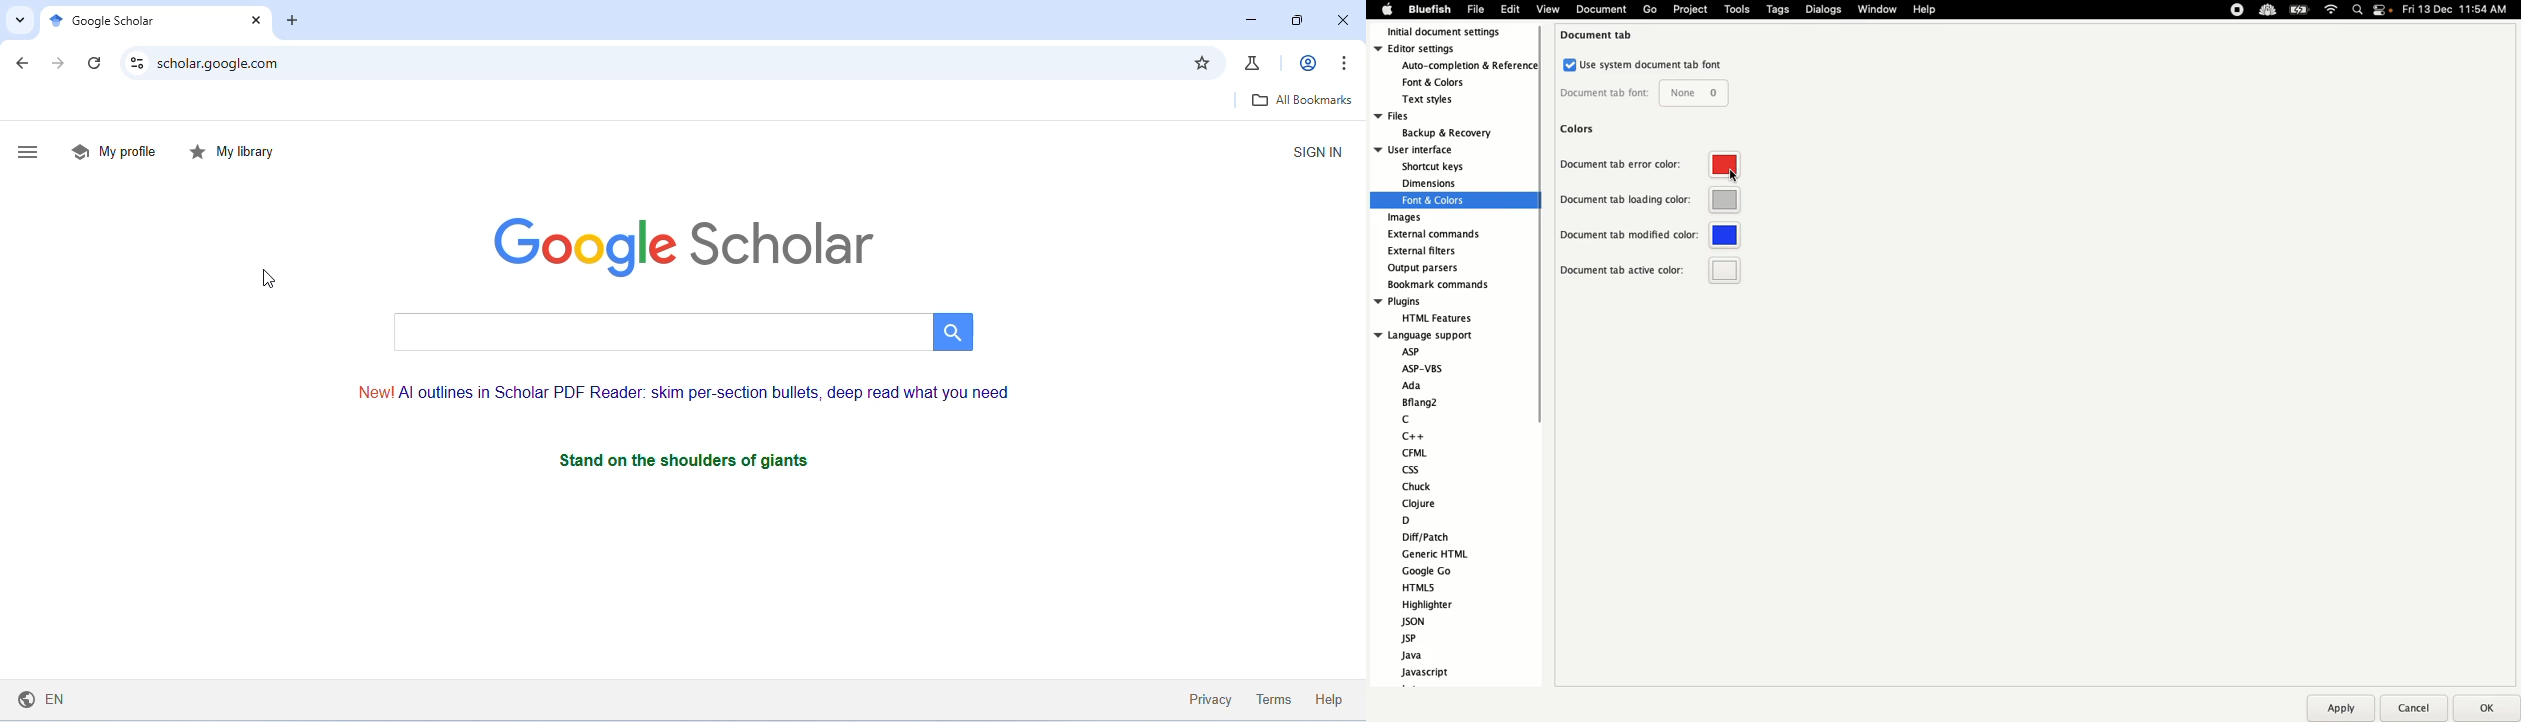 Image resolution: width=2548 pixels, height=728 pixels. What do you see at coordinates (1444, 512) in the screenshot?
I see `Language support` at bounding box center [1444, 512].